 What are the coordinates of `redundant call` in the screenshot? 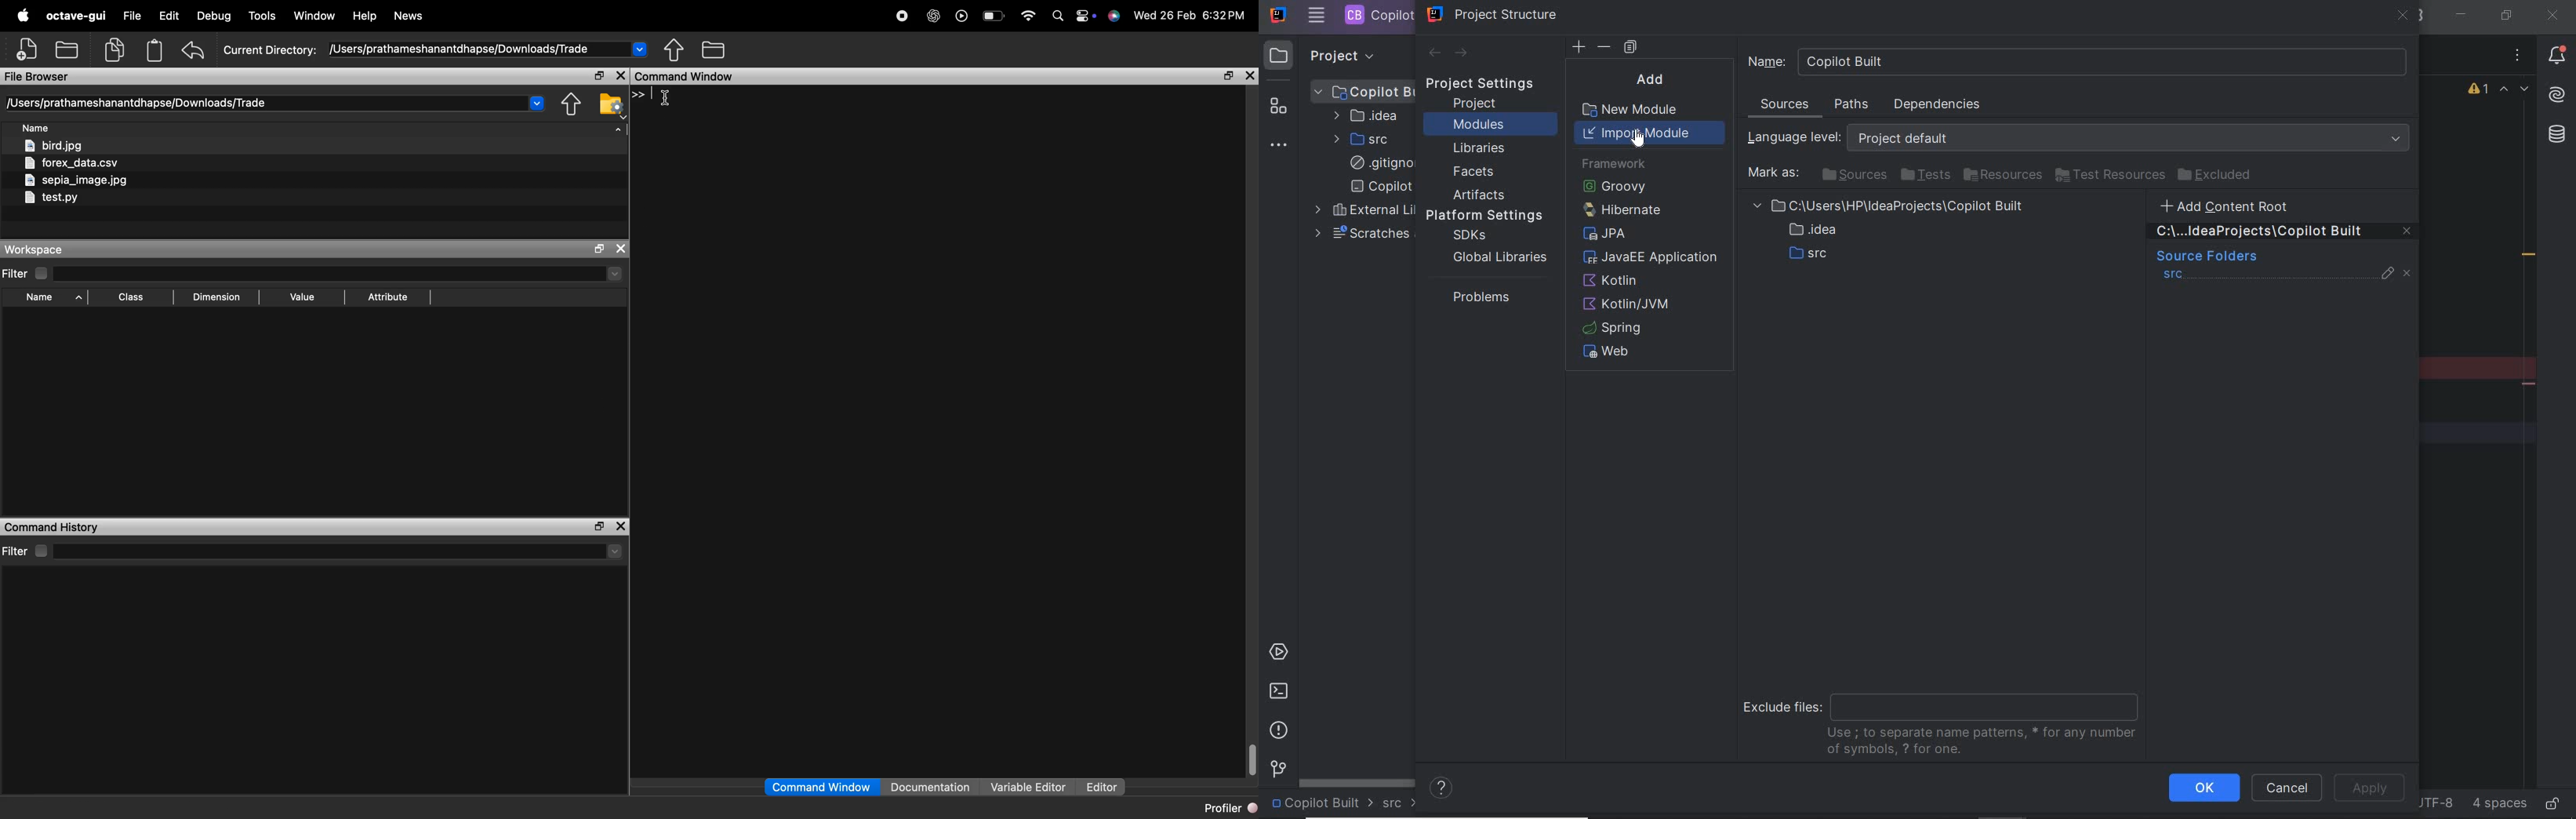 It's located at (2529, 257).